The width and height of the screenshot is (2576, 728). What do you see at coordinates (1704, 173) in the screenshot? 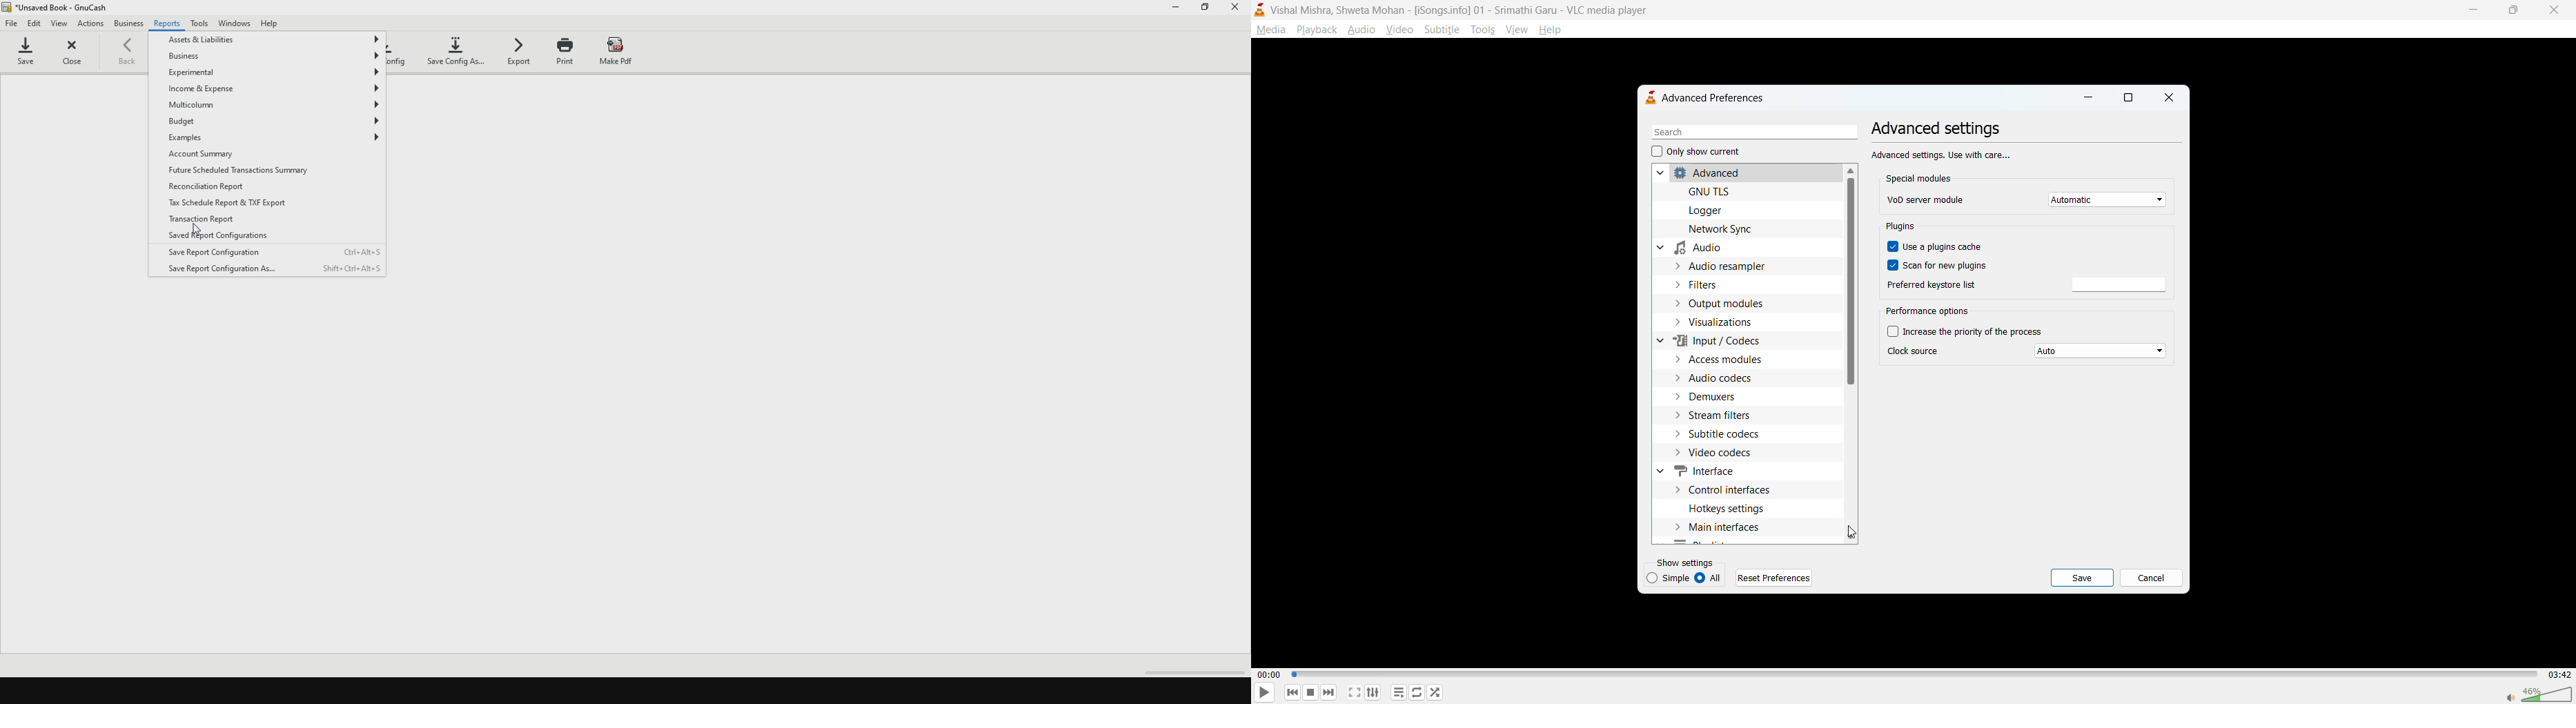
I see `advanced` at bounding box center [1704, 173].